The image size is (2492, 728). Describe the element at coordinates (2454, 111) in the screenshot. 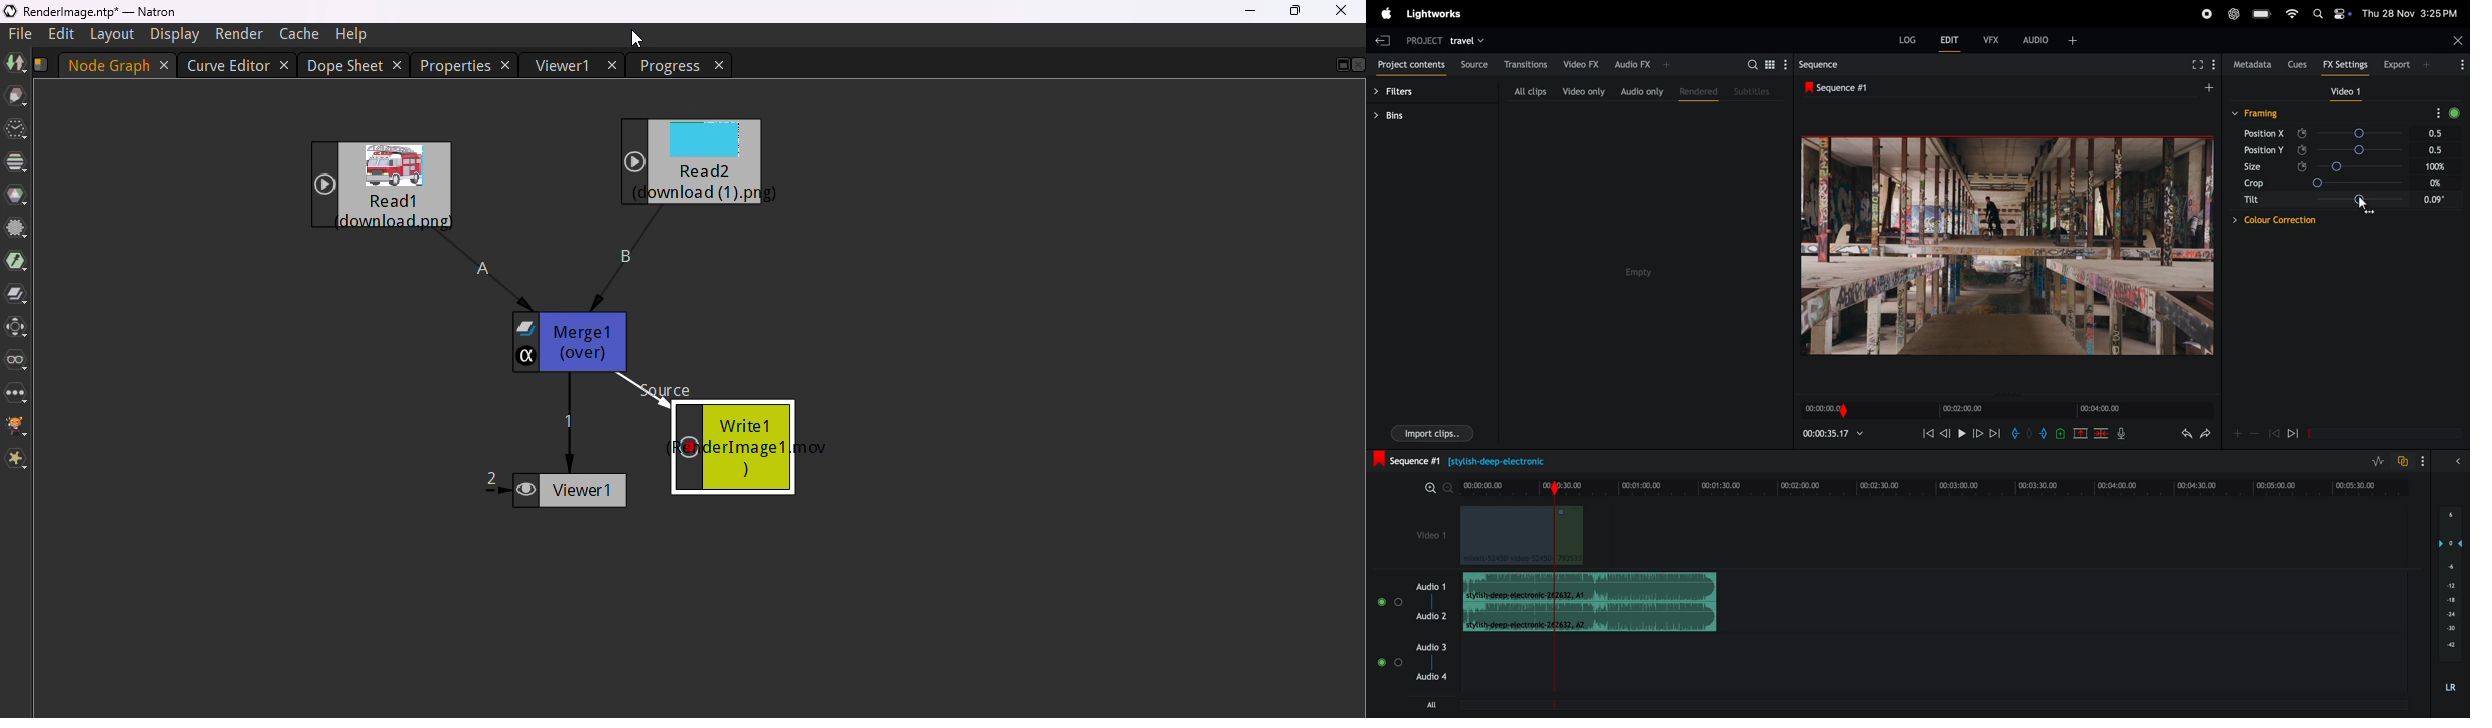

I see `toggle bypass` at that location.